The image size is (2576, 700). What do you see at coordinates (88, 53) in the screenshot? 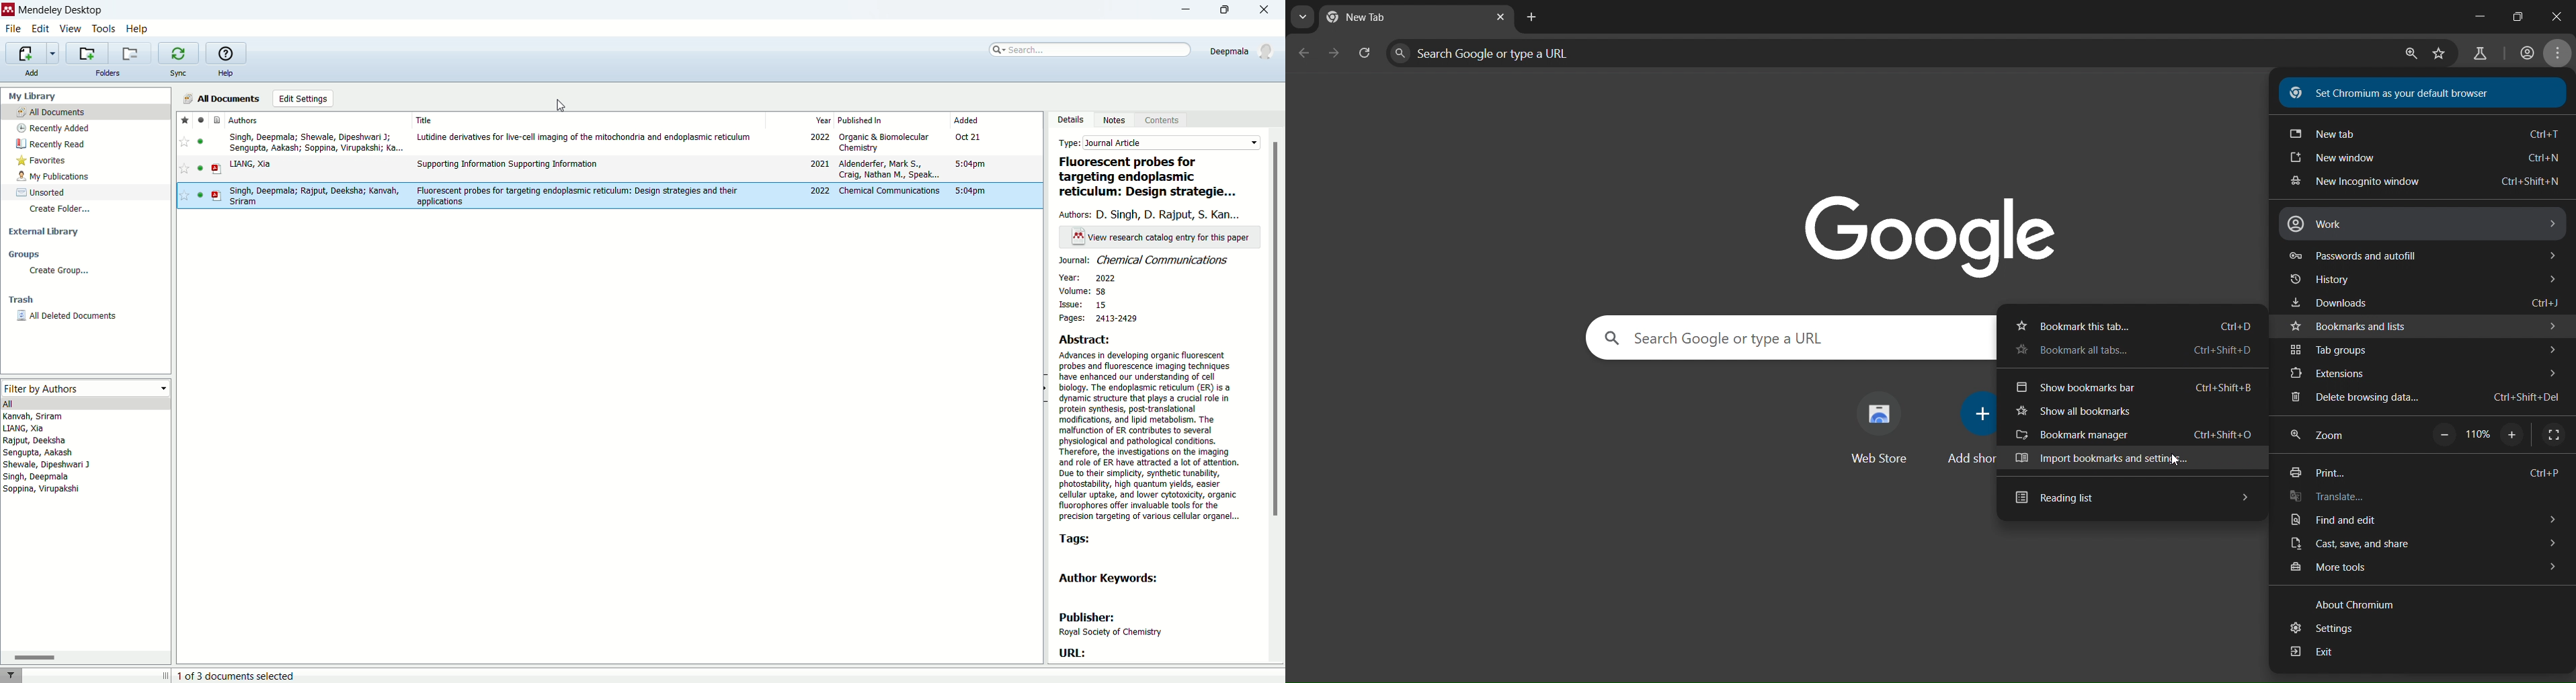
I see `create a new folder` at bounding box center [88, 53].